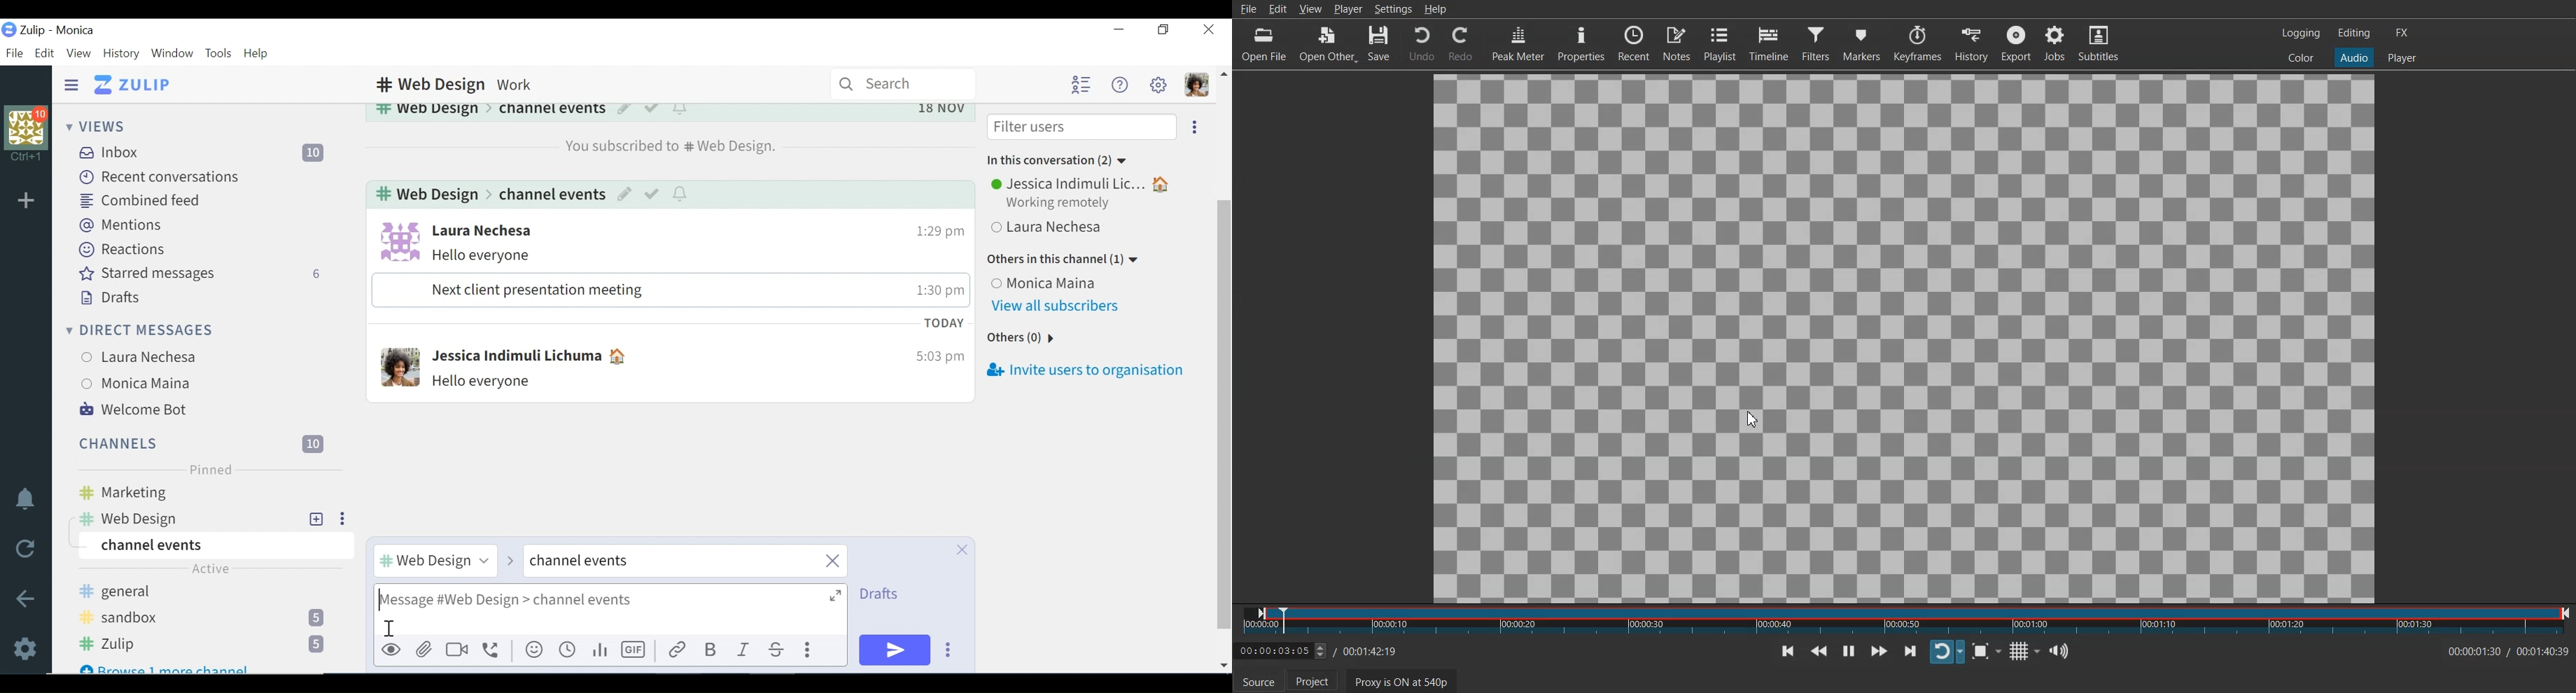 The height and width of the screenshot is (700, 2576). What do you see at coordinates (1329, 43) in the screenshot?
I see `Open Other` at bounding box center [1329, 43].